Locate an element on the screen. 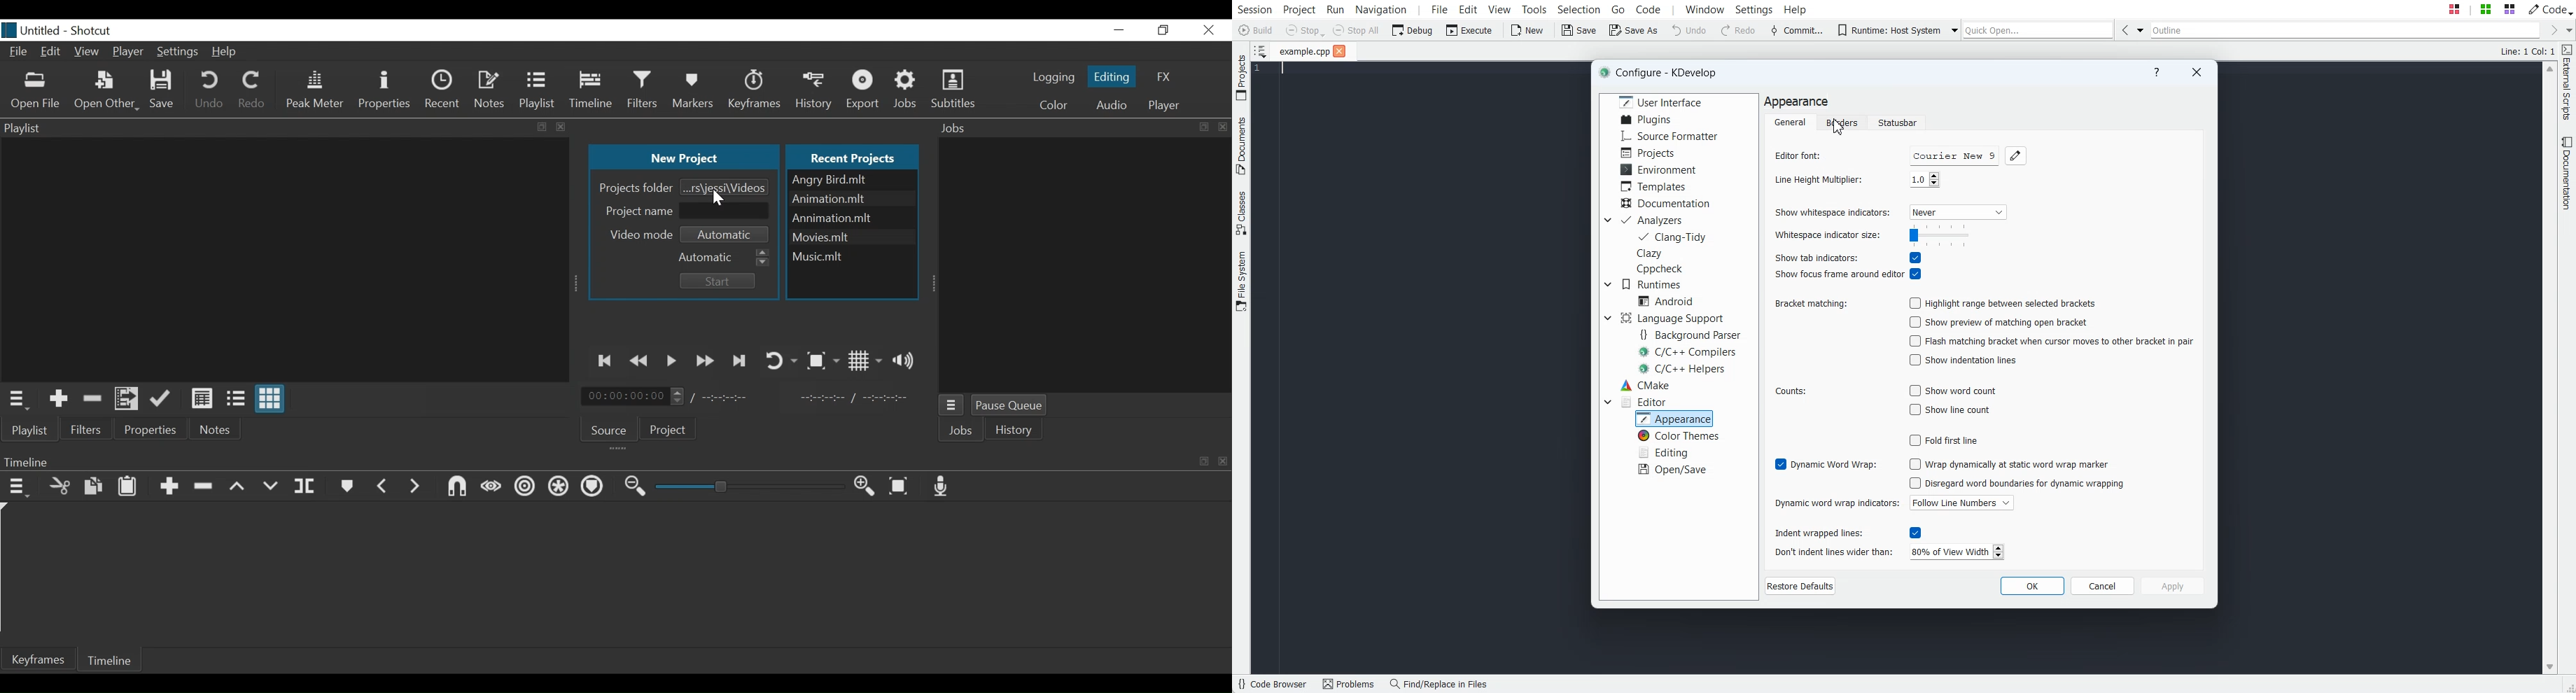  Cursor is located at coordinates (721, 199).